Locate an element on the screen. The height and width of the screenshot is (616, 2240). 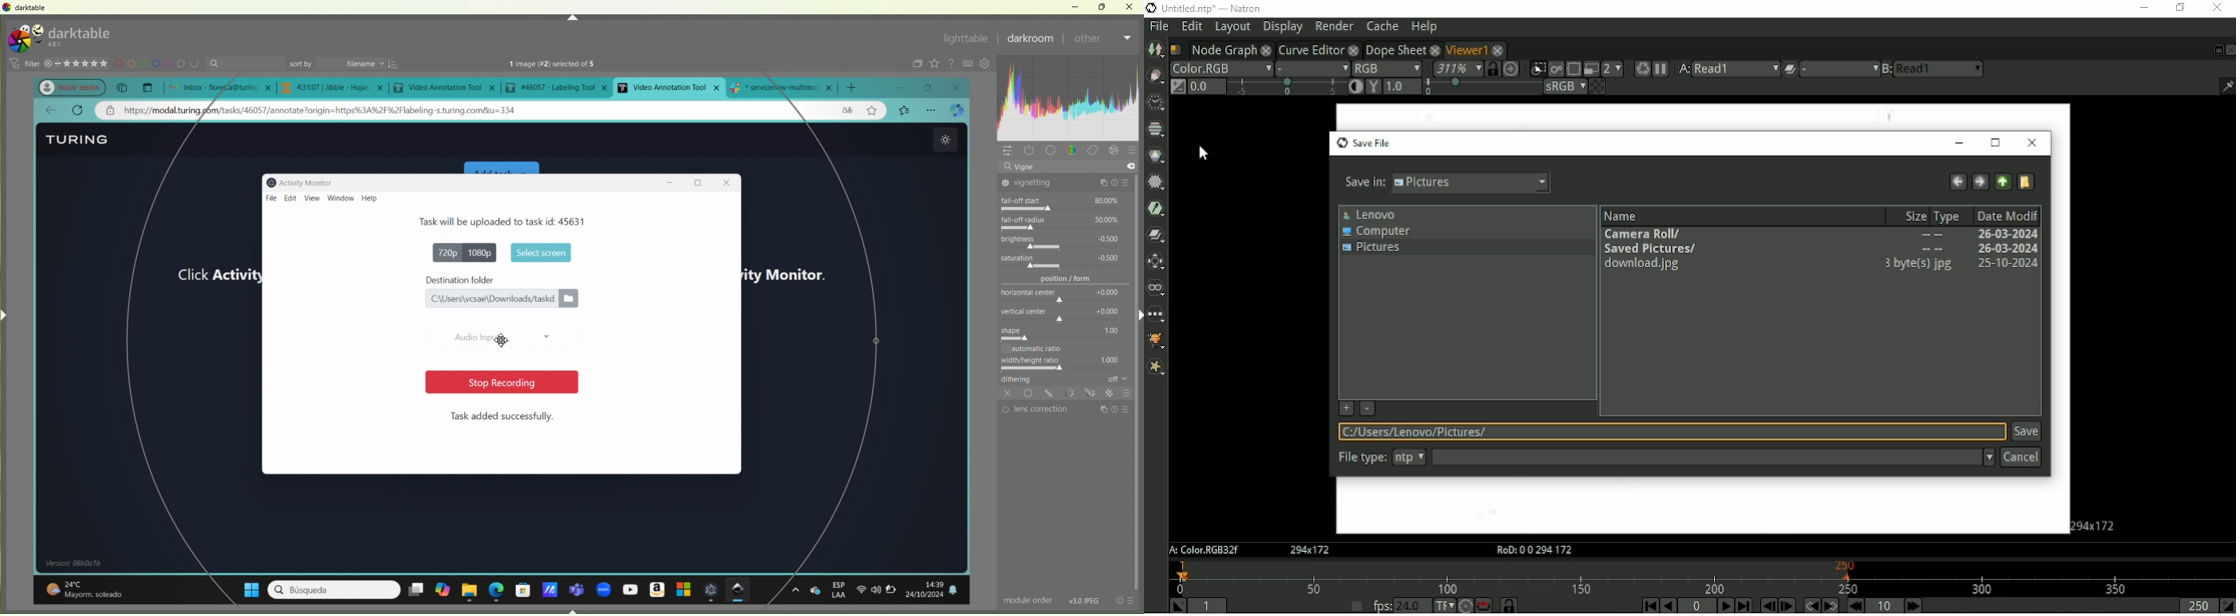
minimize is located at coordinates (908, 87).